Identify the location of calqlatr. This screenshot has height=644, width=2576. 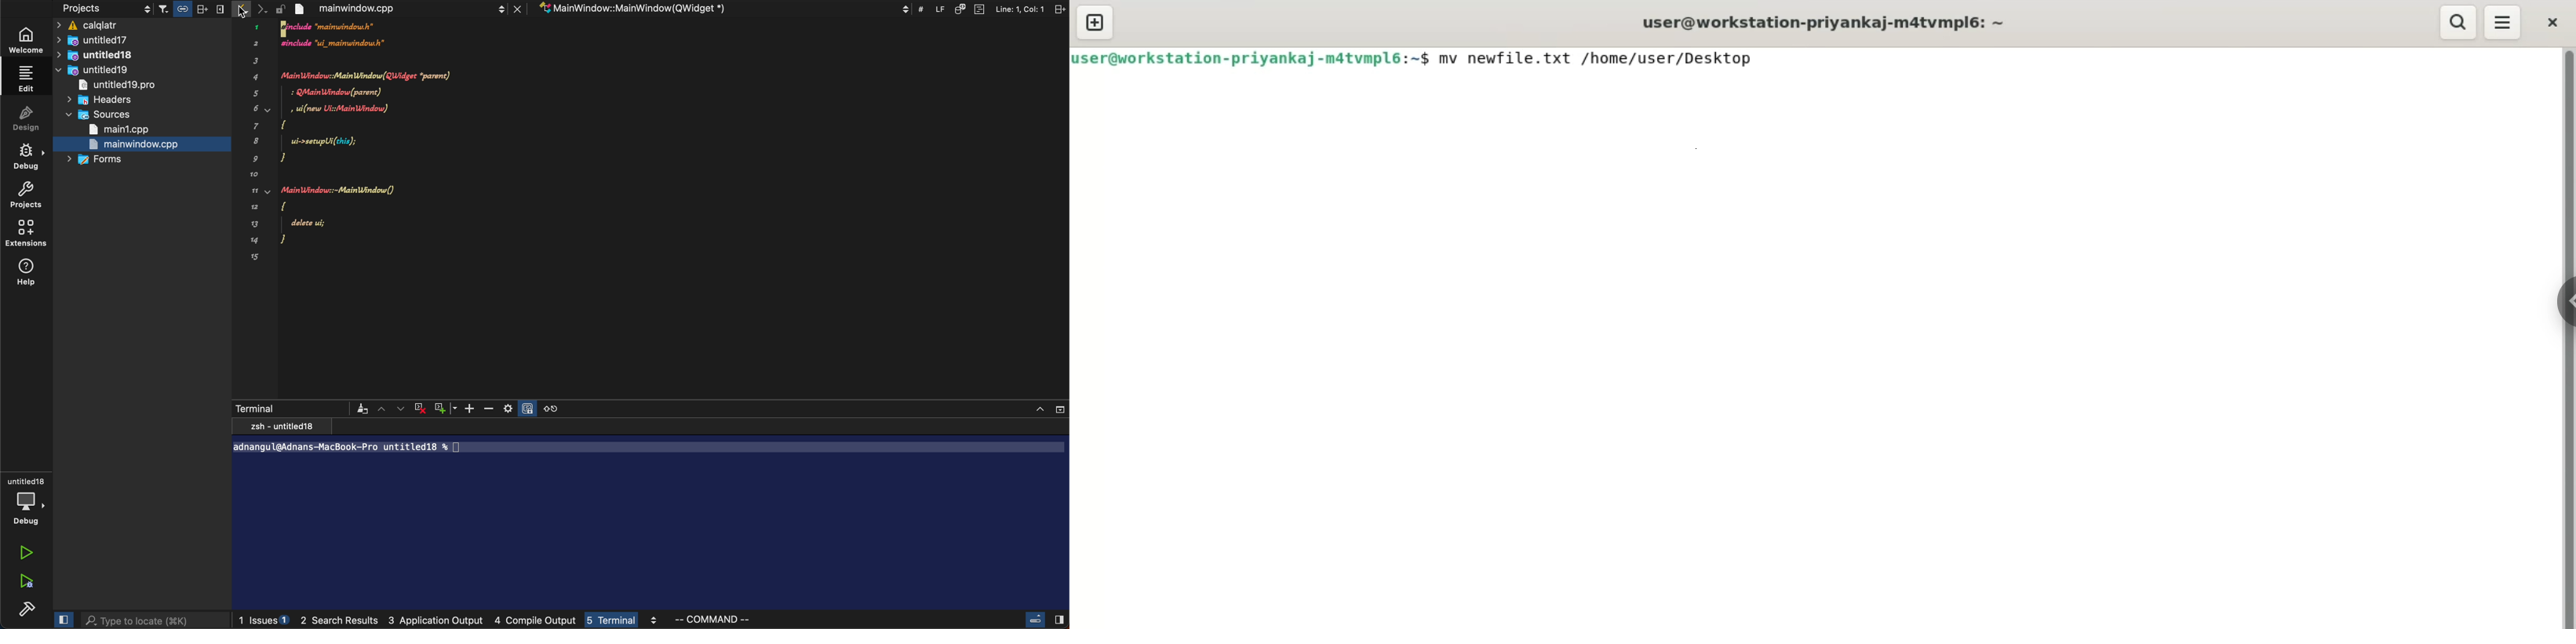
(143, 26).